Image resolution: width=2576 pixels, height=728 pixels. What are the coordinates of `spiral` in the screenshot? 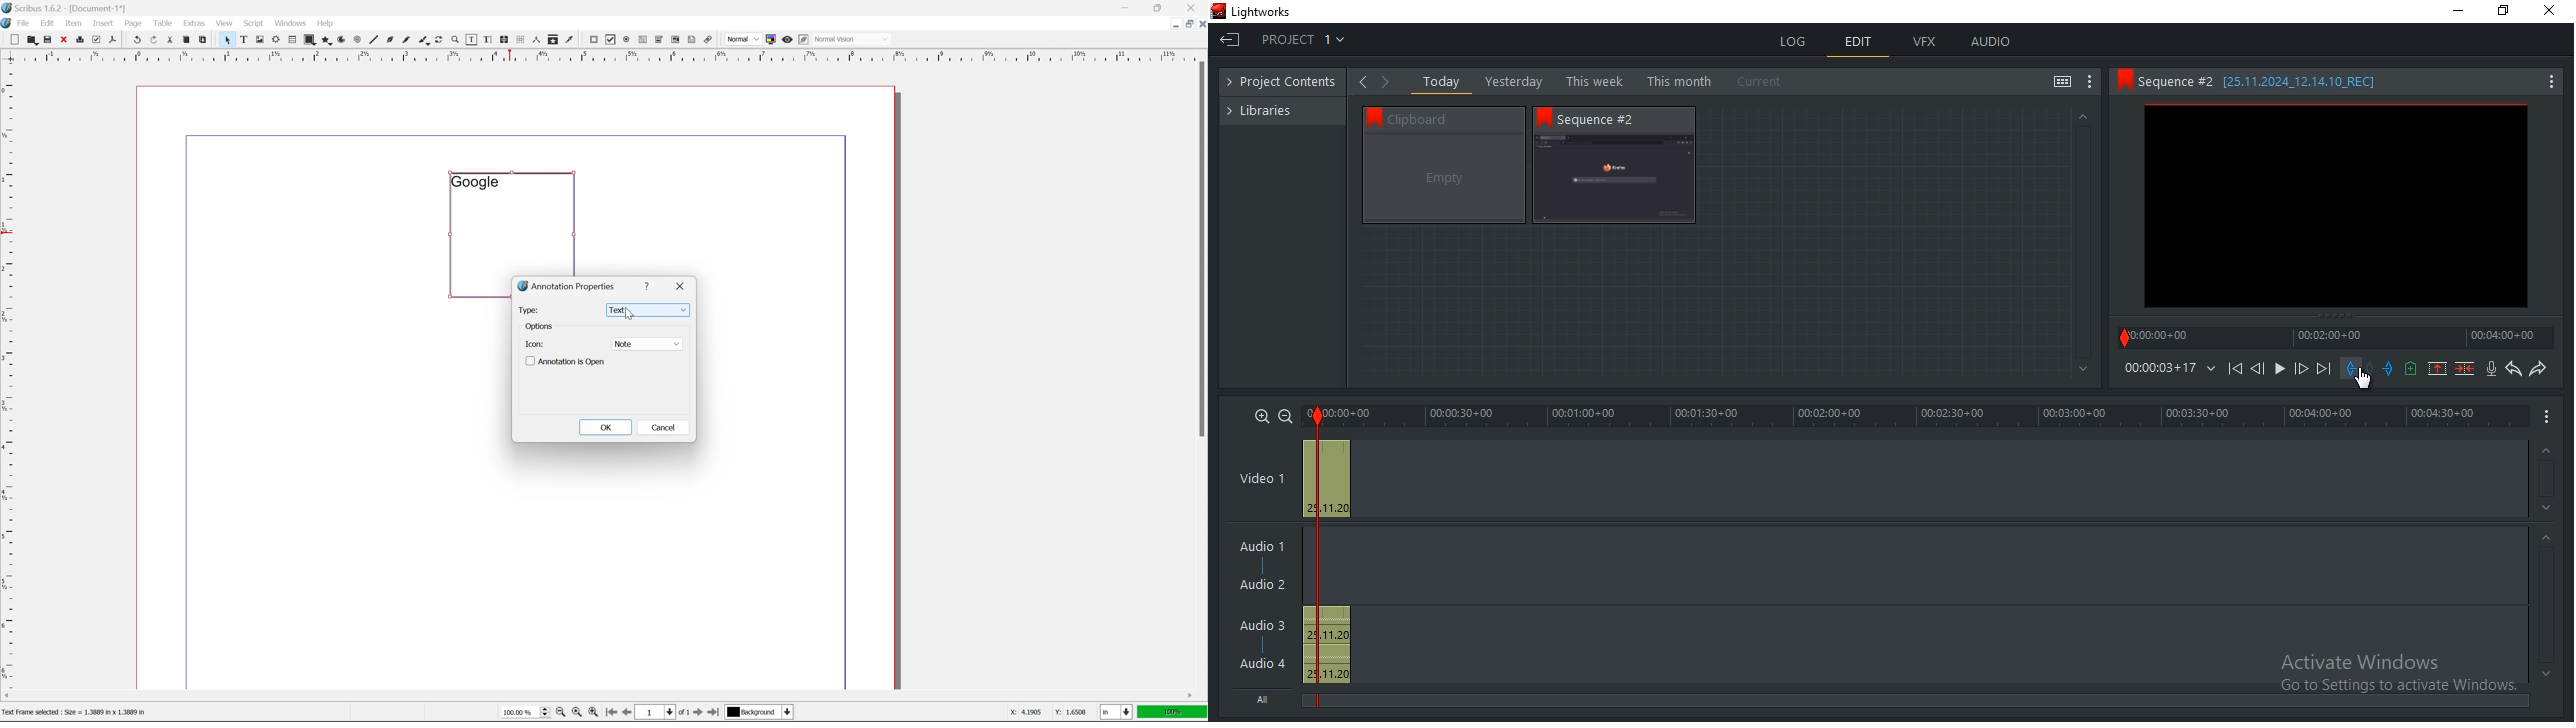 It's located at (357, 39).